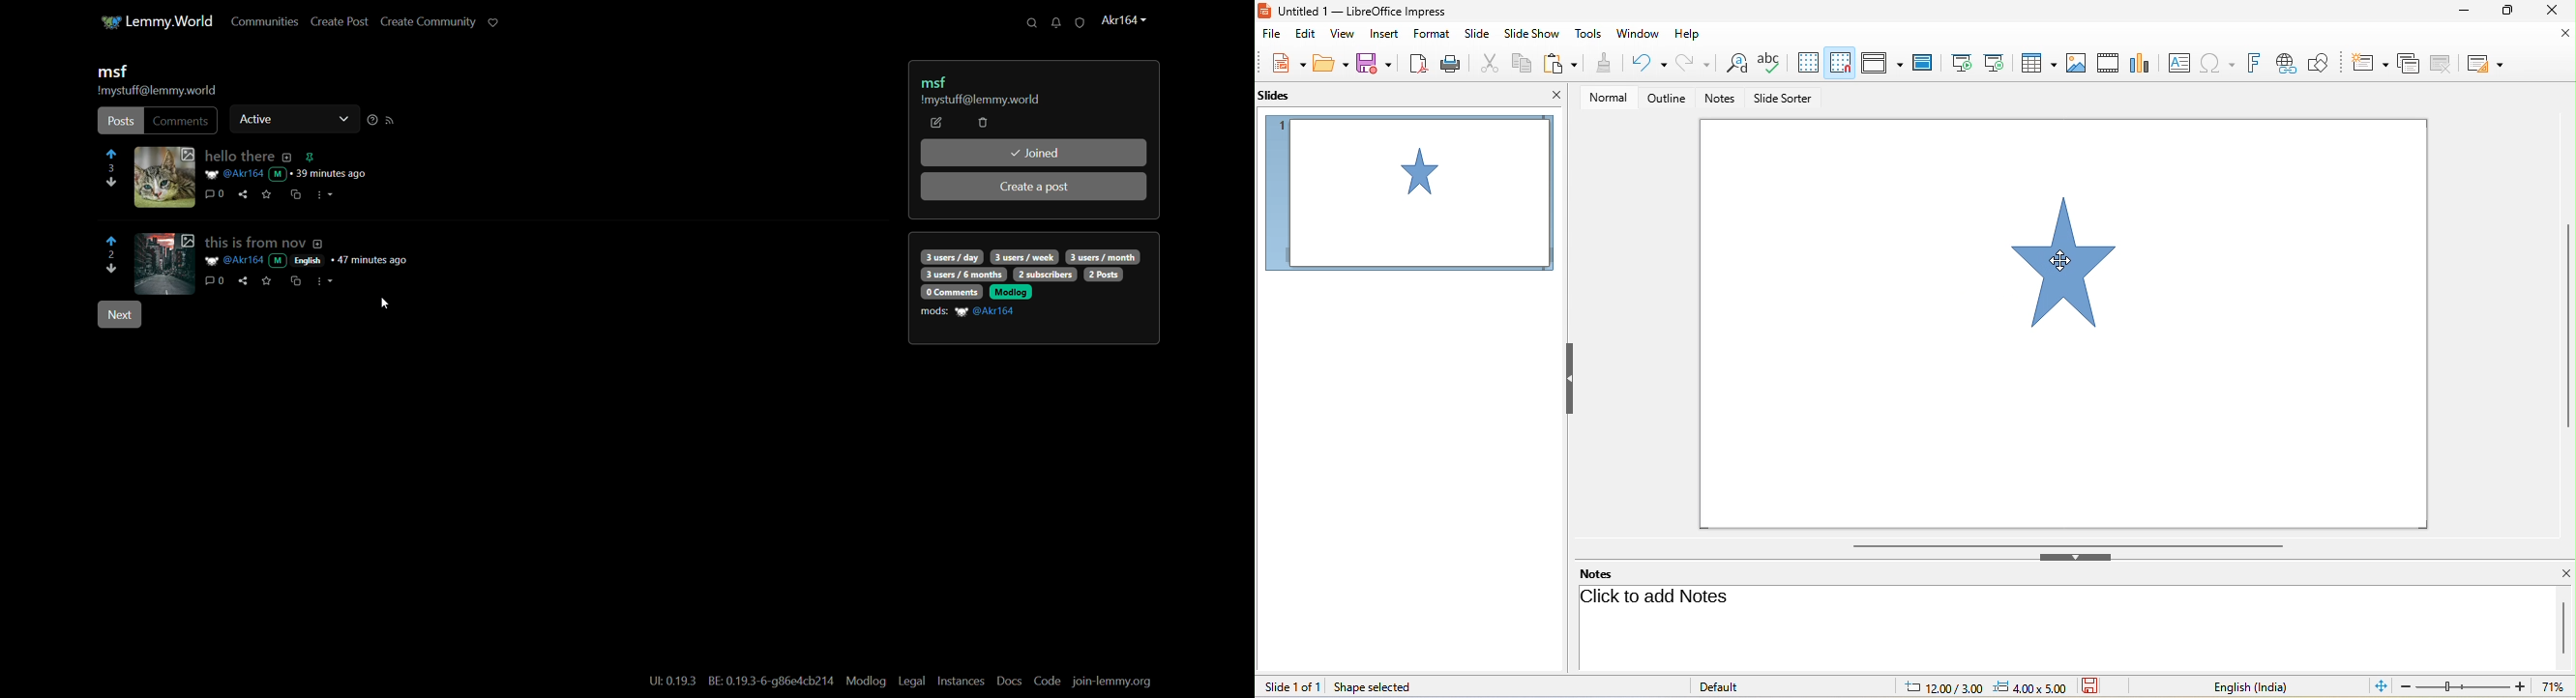 This screenshot has width=2576, height=700. I want to click on 0 comments, so click(951, 291).